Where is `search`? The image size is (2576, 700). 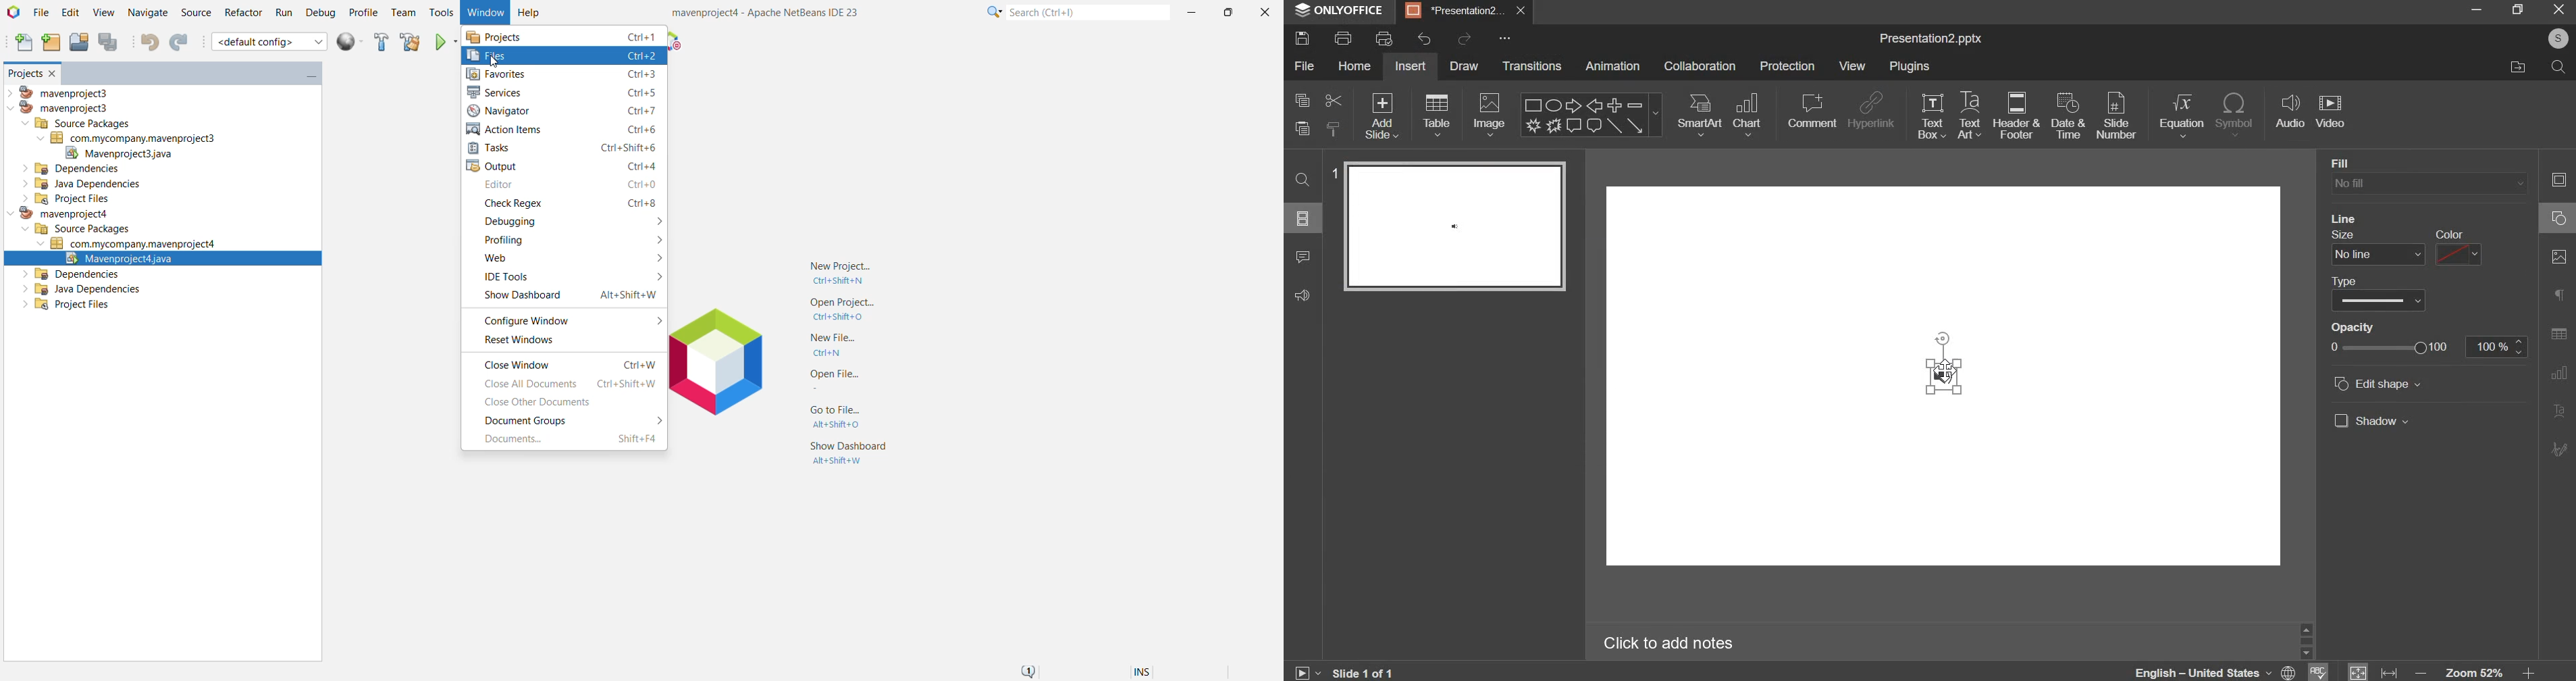 search is located at coordinates (2558, 68).